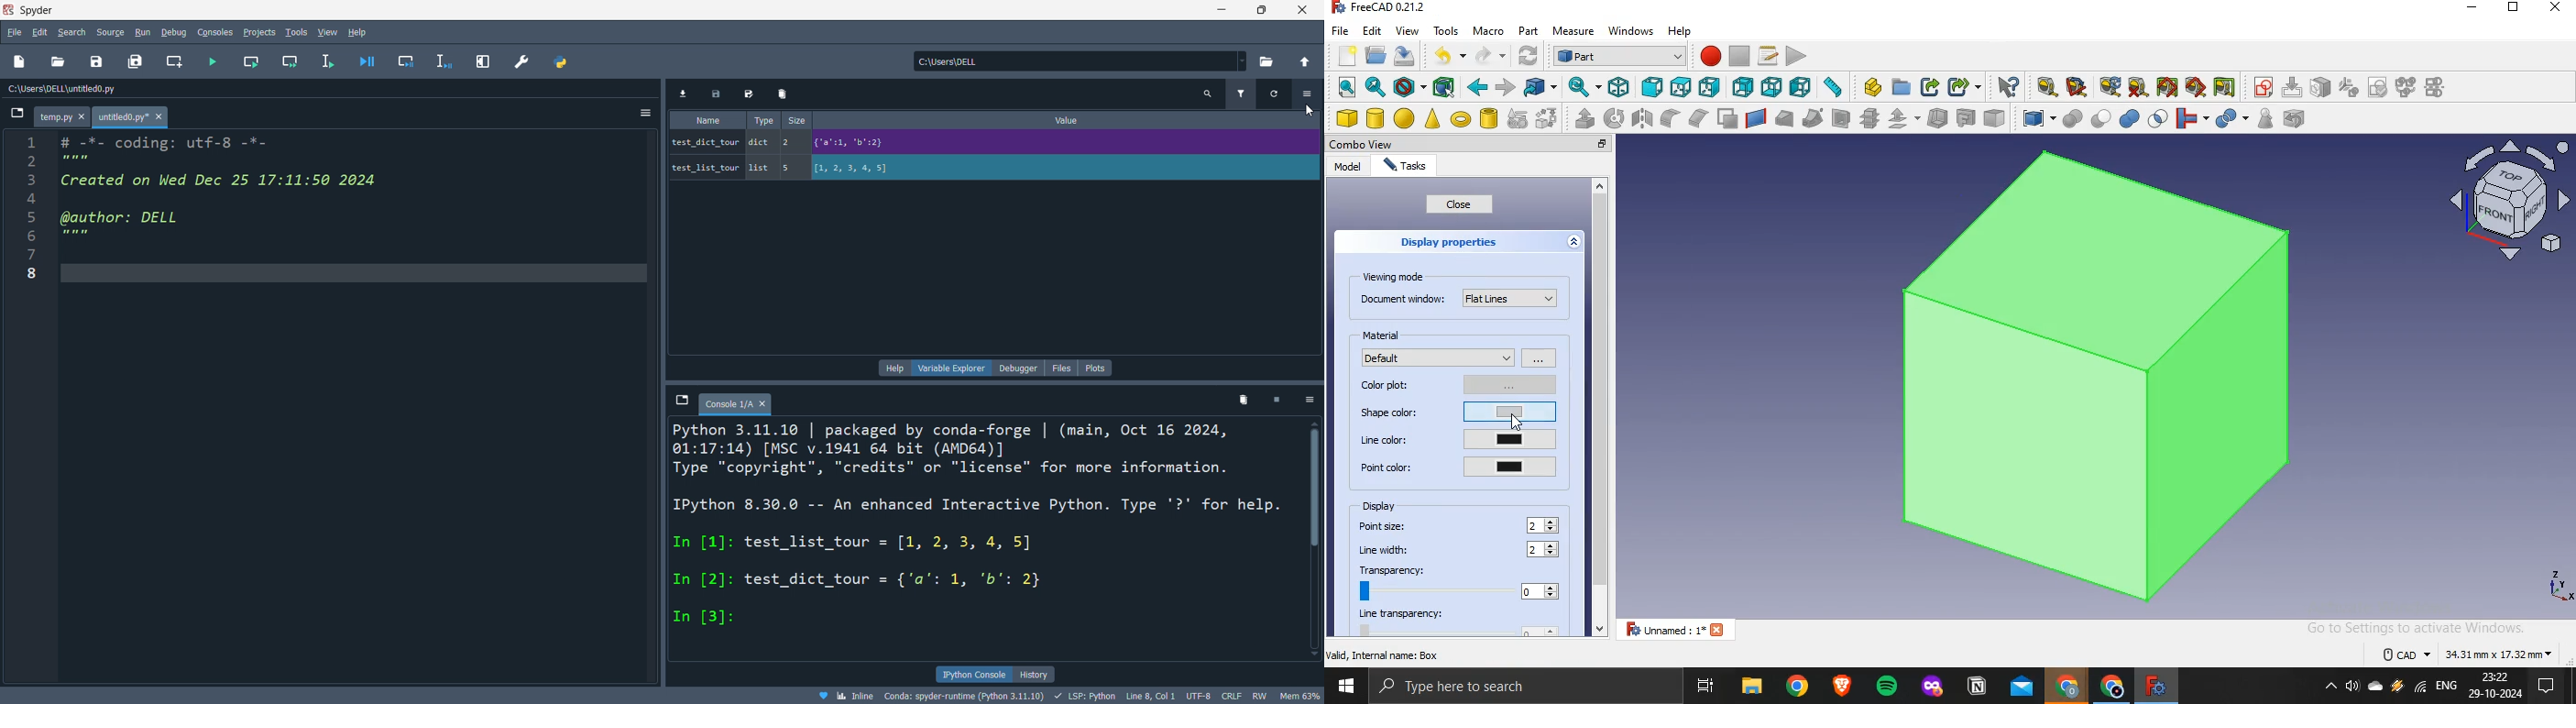  What do you see at coordinates (142, 33) in the screenshot?
I see `run` at bounding box center [142, 33].